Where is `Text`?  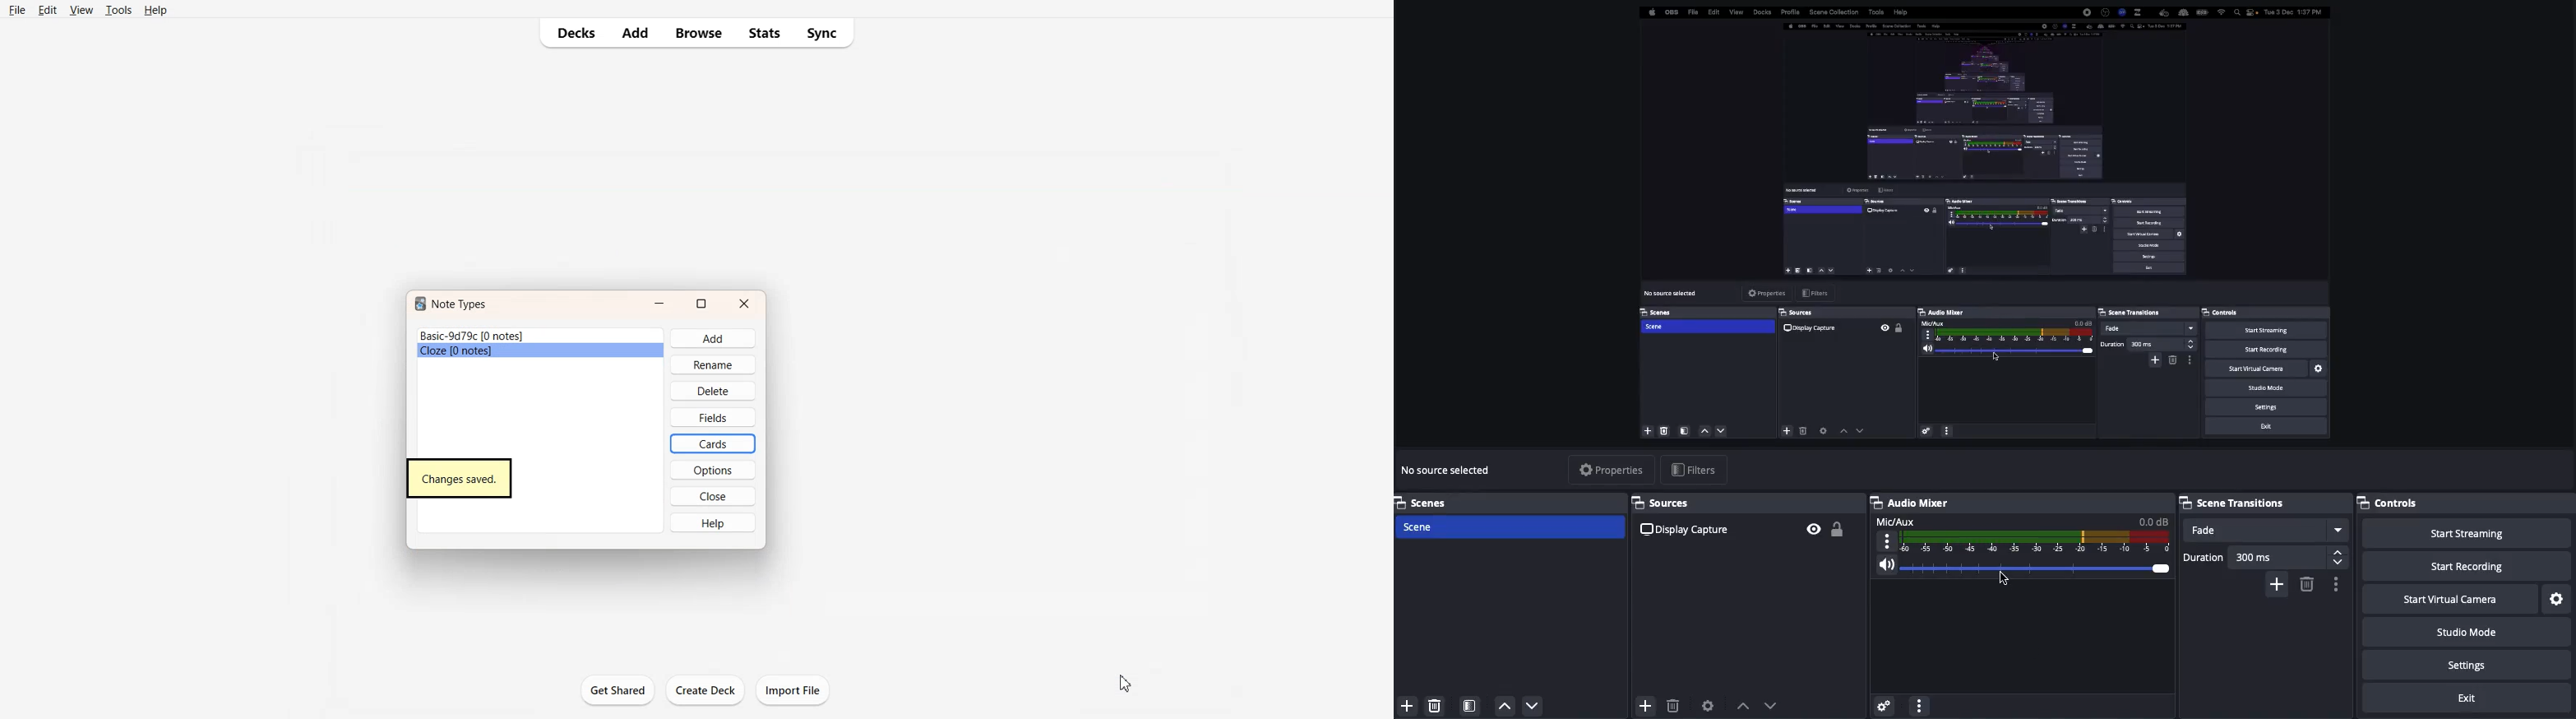 Text is located at coordinates (459, 479).